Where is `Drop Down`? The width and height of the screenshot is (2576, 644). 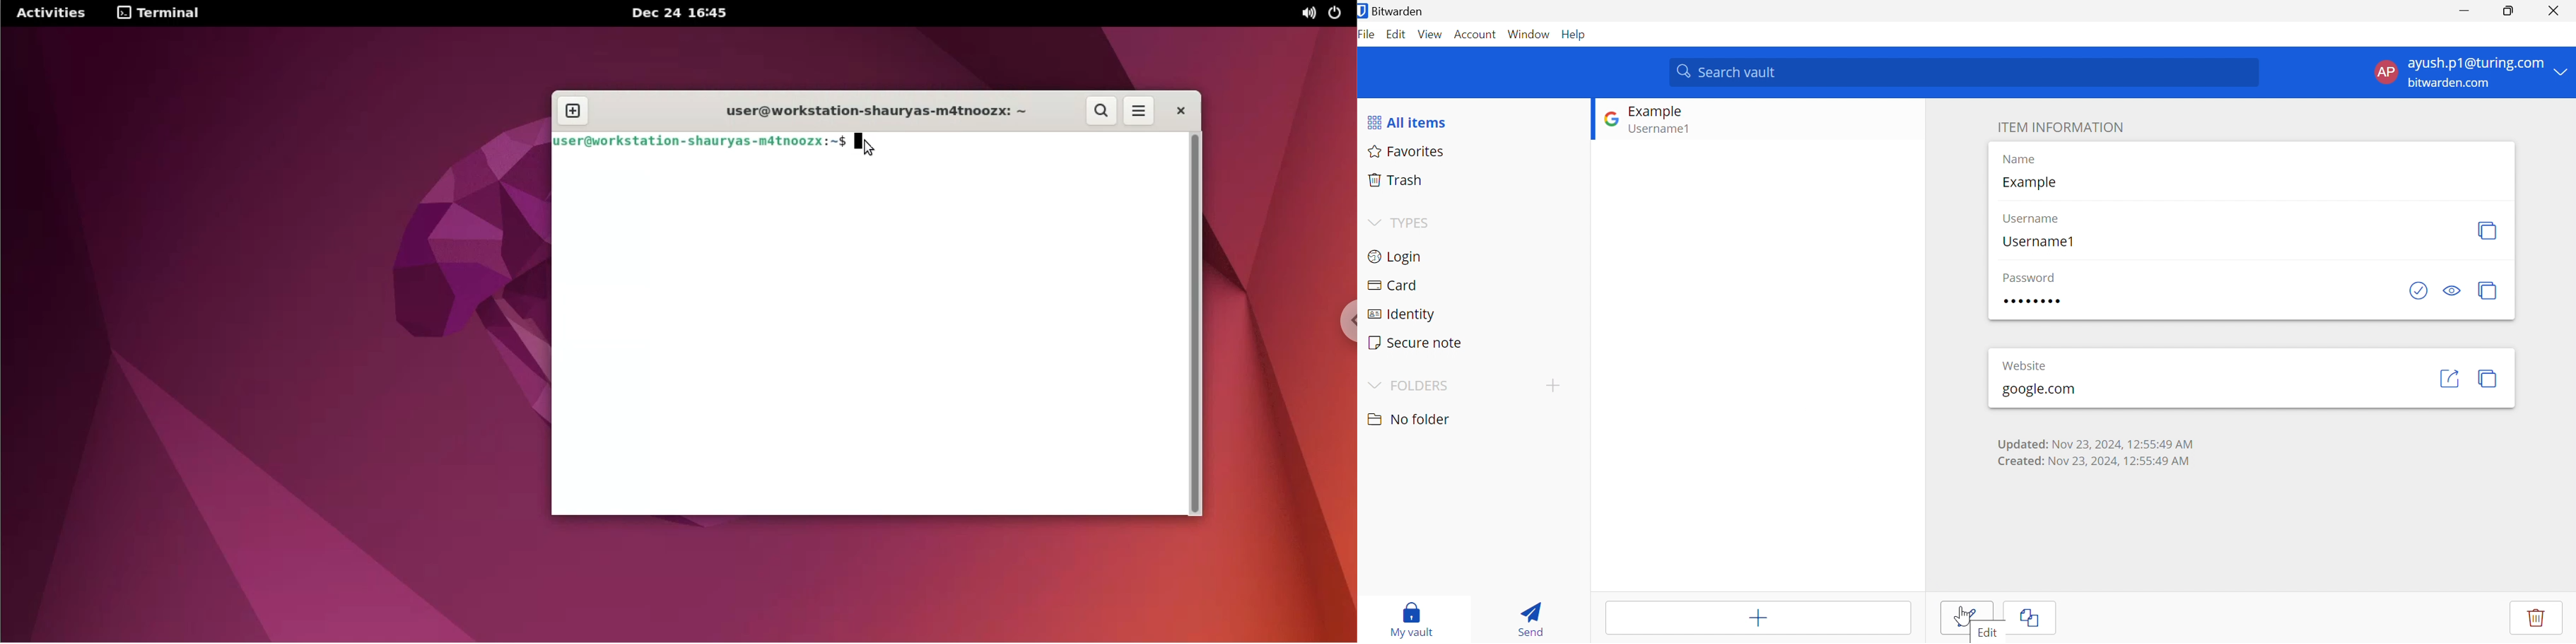
Drop Down is located at coordinates (1373, 220).